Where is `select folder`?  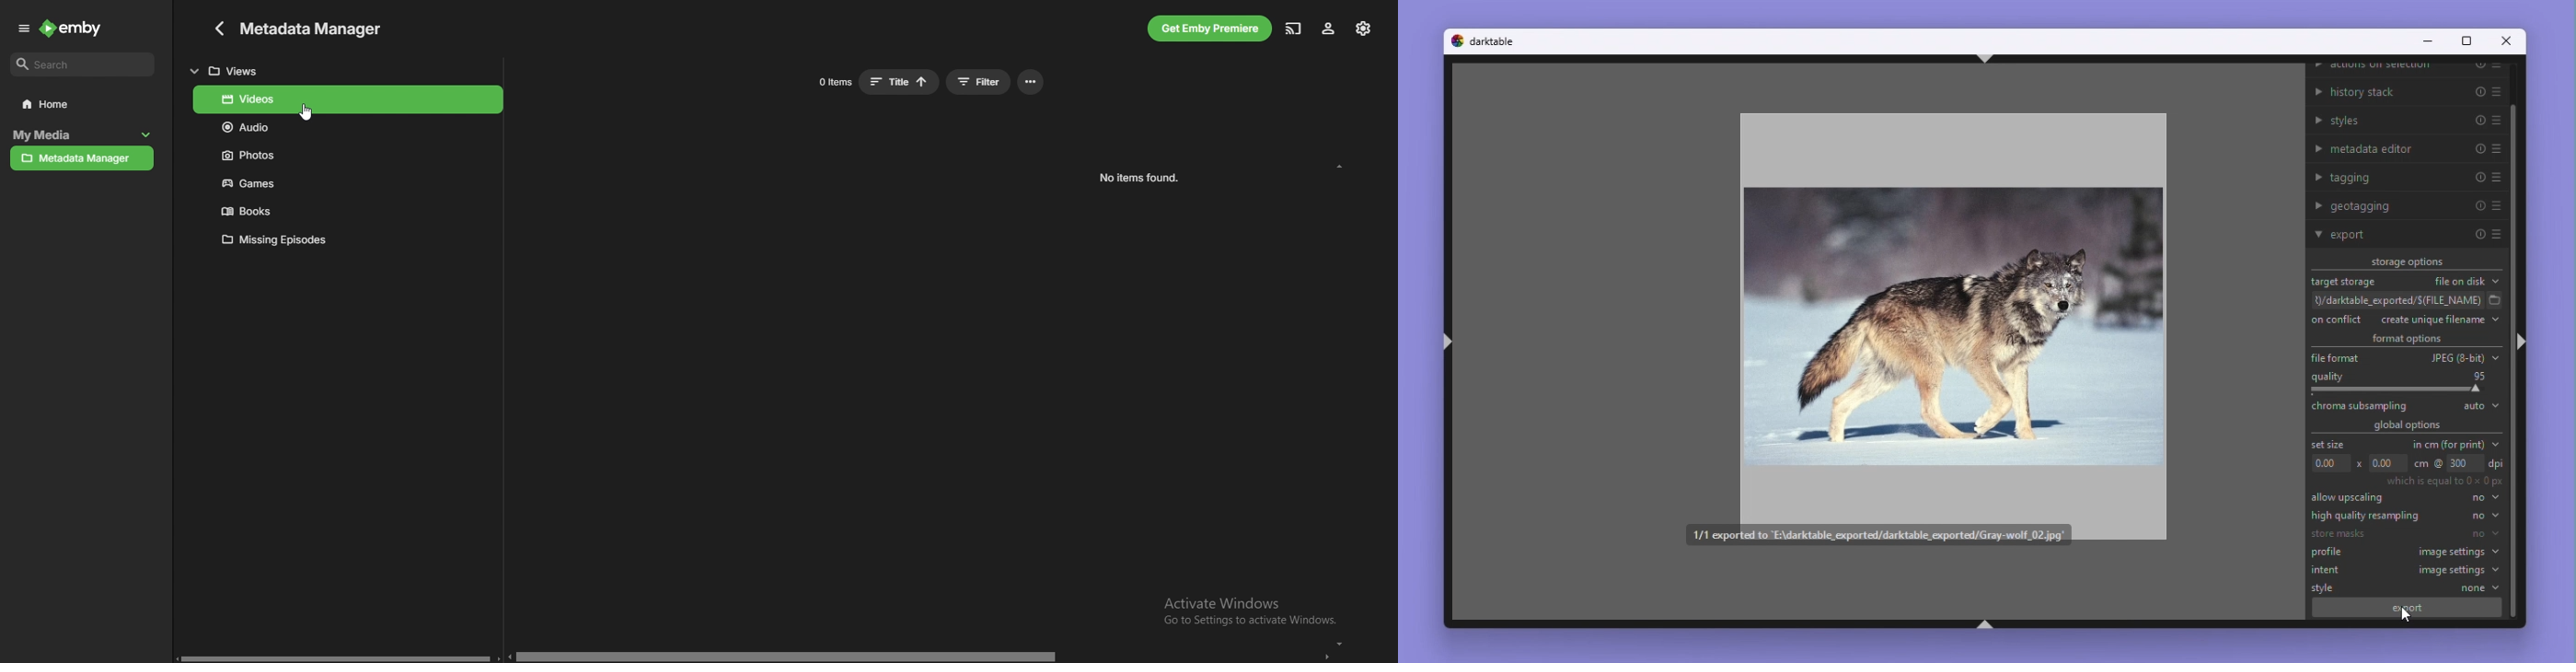
select folder is located at coordinates (2495, 300).